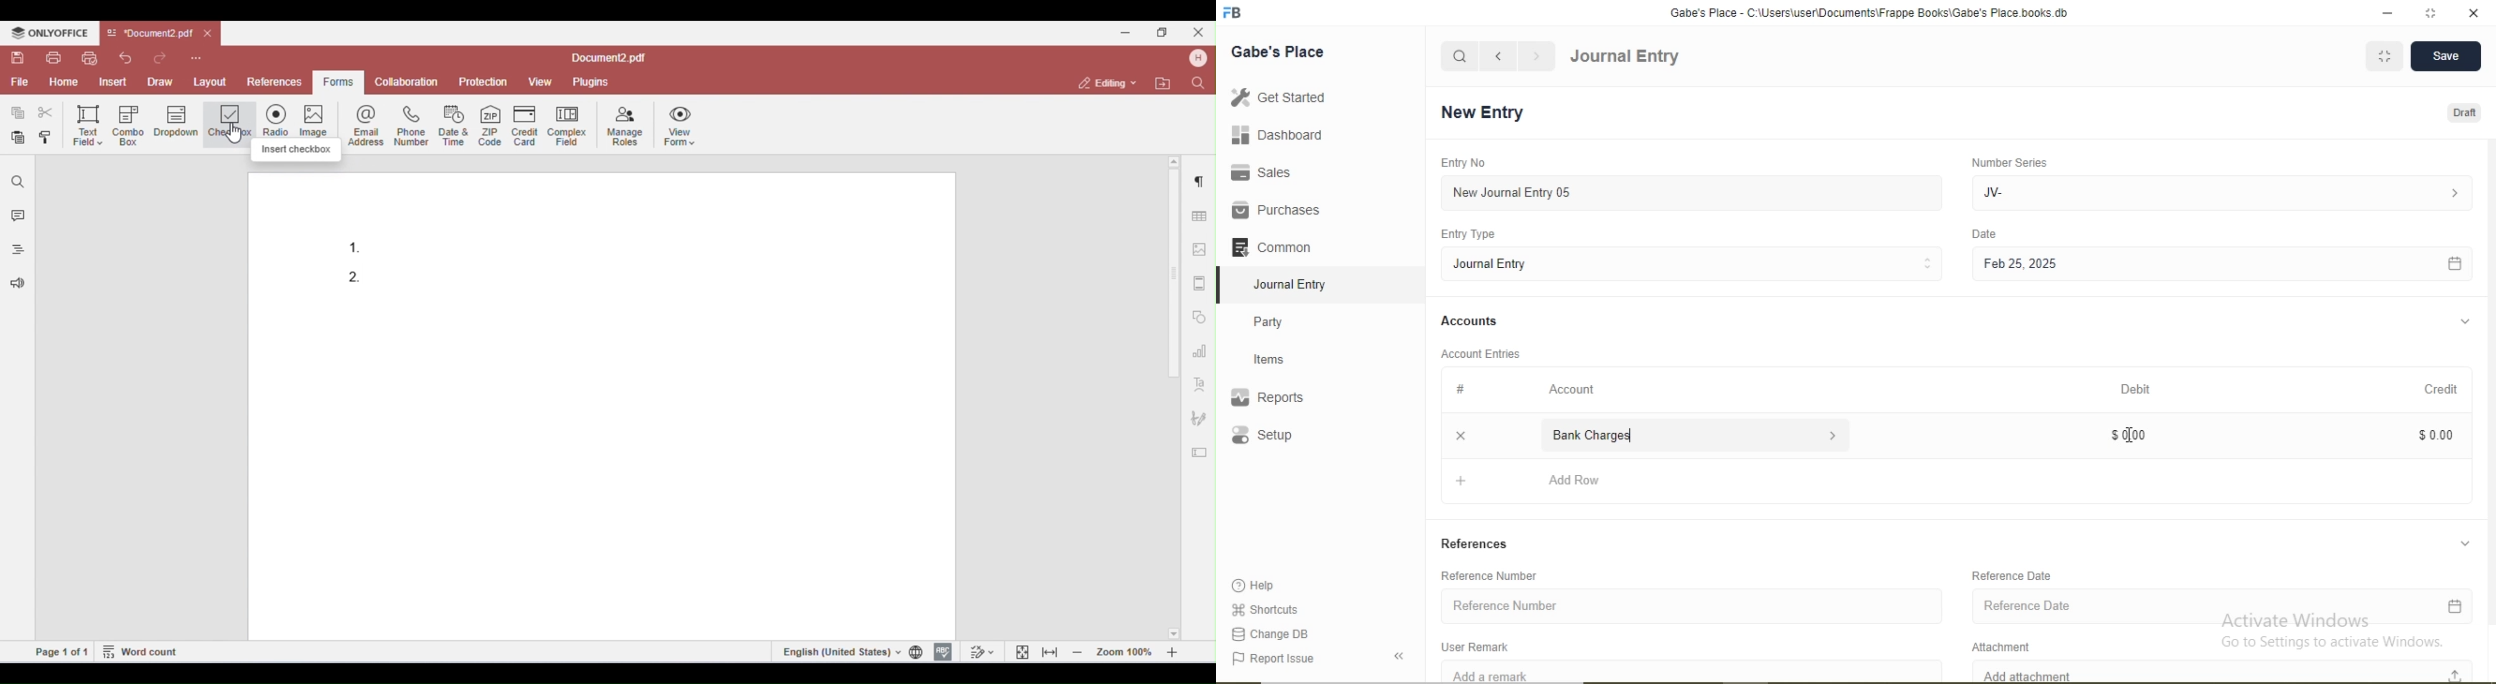 The image size is (2520, 700). I want to click on Common, so click(1276, 245).